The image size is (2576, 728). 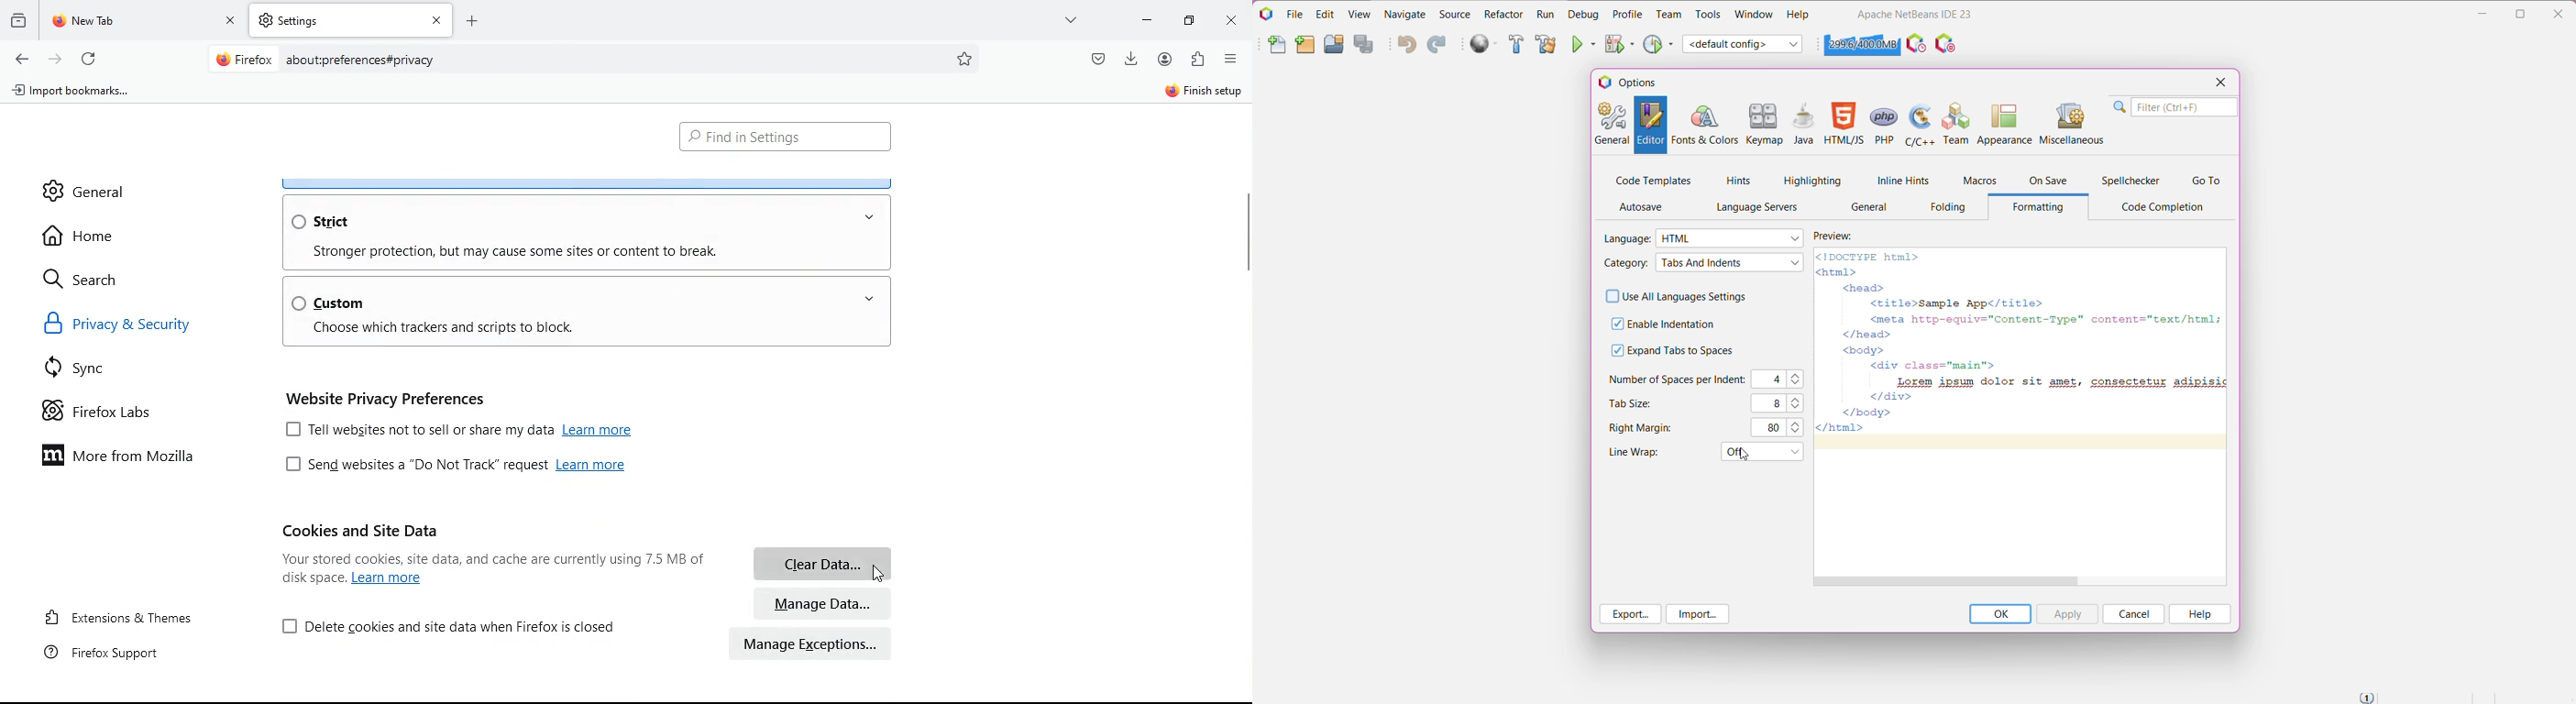 I want to click on forward, so click(x=55, y=58).